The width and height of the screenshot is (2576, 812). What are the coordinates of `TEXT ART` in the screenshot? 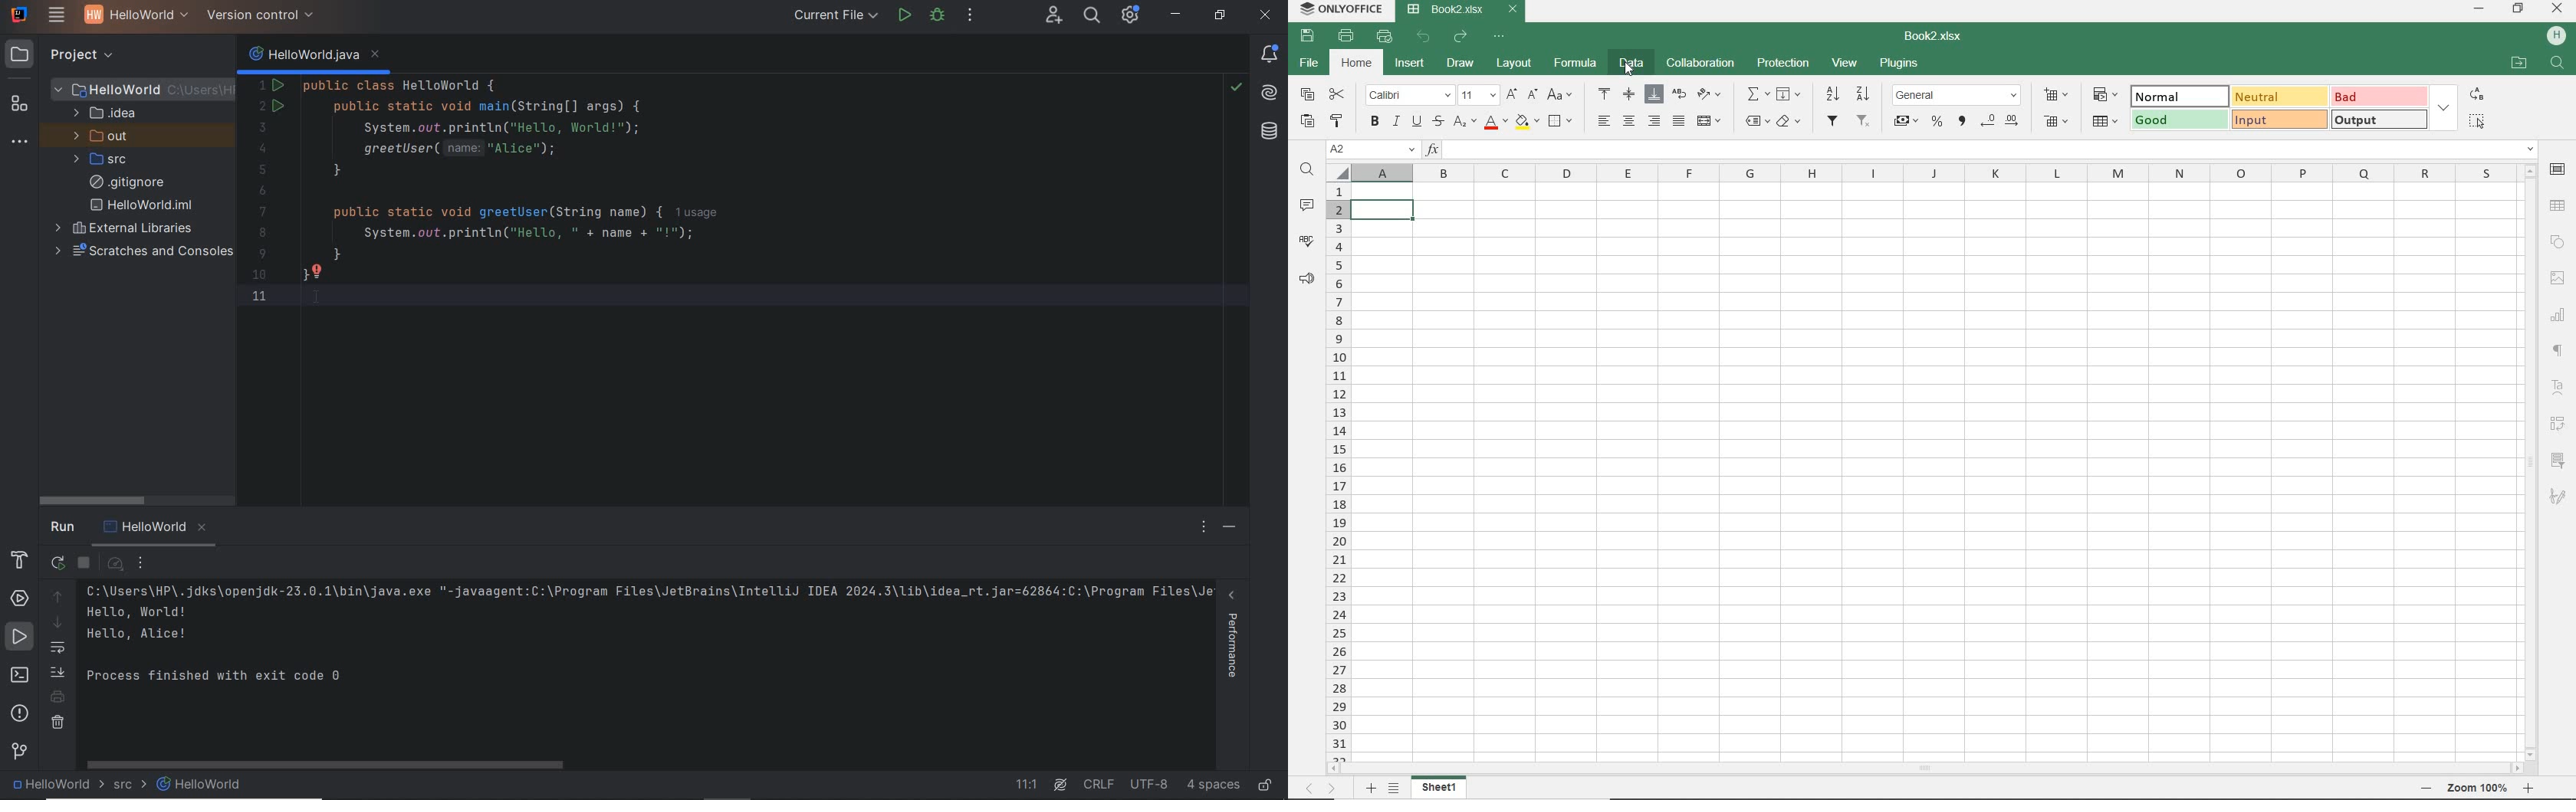 It's located at (2558, 389).